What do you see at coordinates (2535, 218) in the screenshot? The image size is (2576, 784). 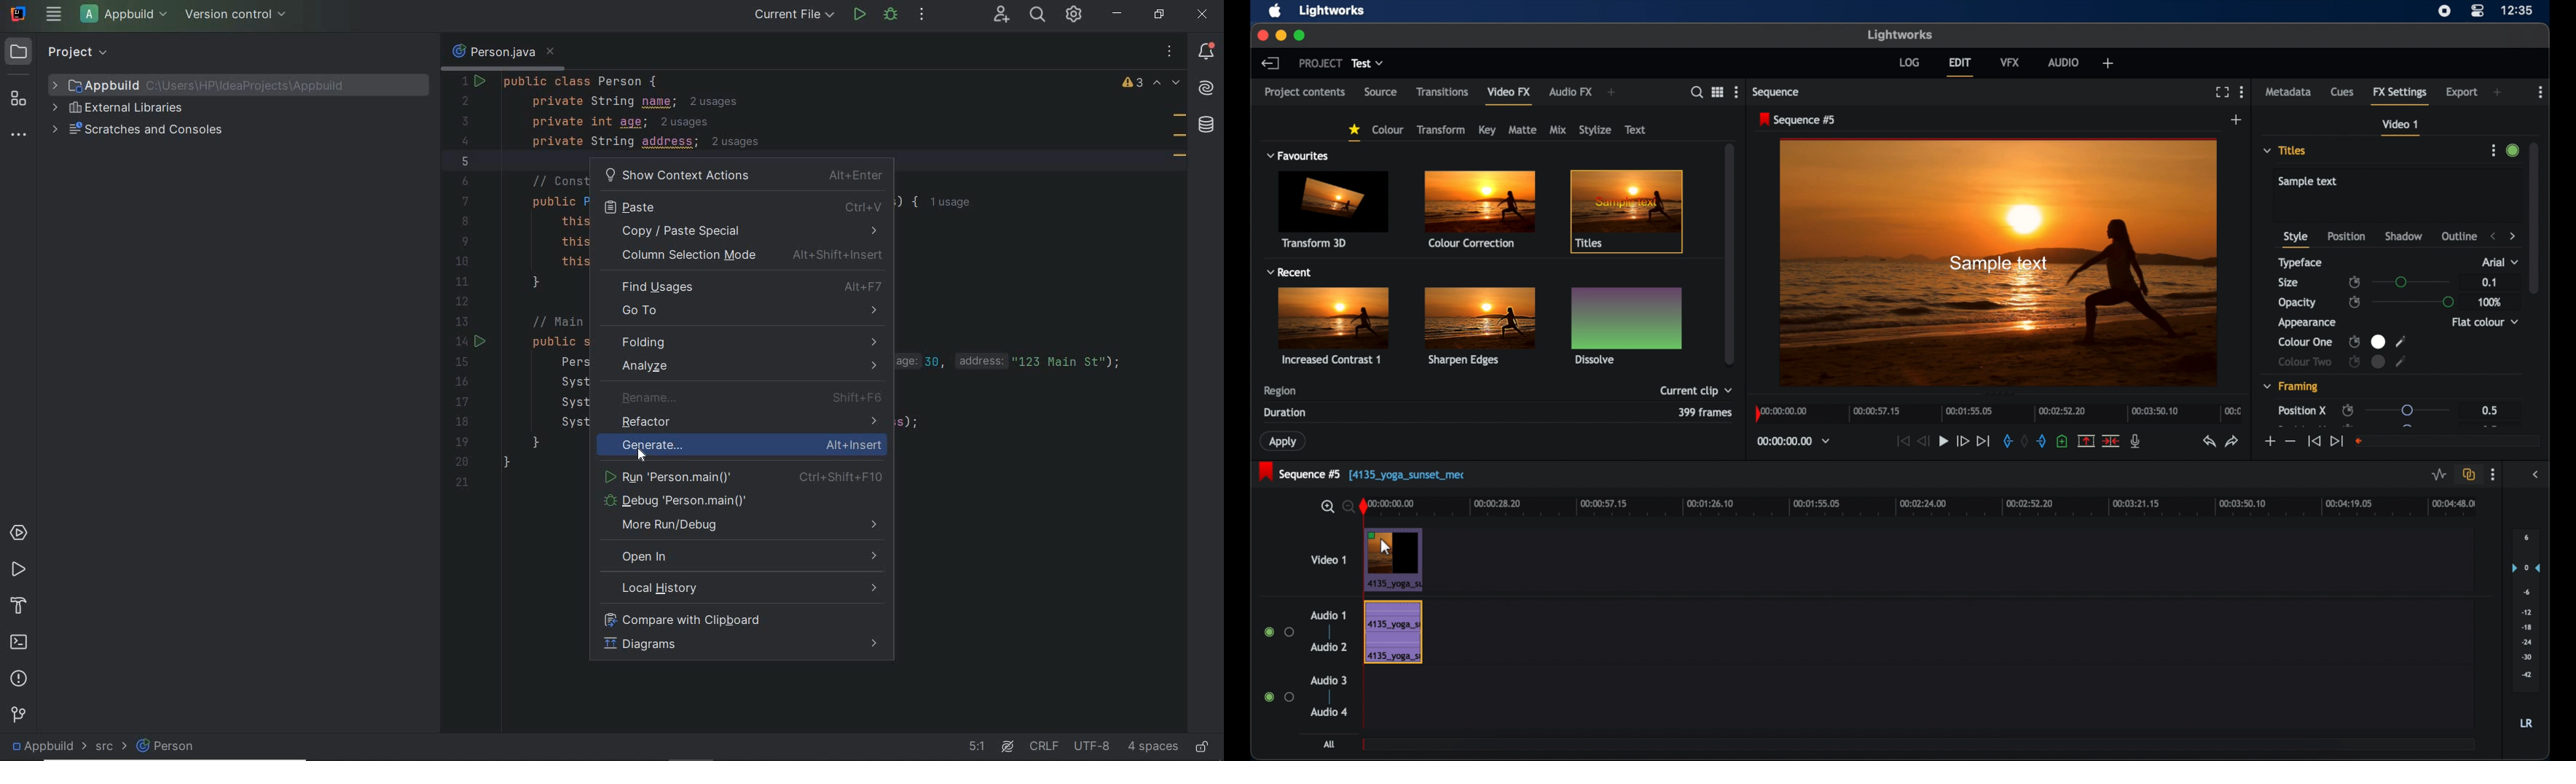 I see `scroll box` at bounding box center [2535, 218].